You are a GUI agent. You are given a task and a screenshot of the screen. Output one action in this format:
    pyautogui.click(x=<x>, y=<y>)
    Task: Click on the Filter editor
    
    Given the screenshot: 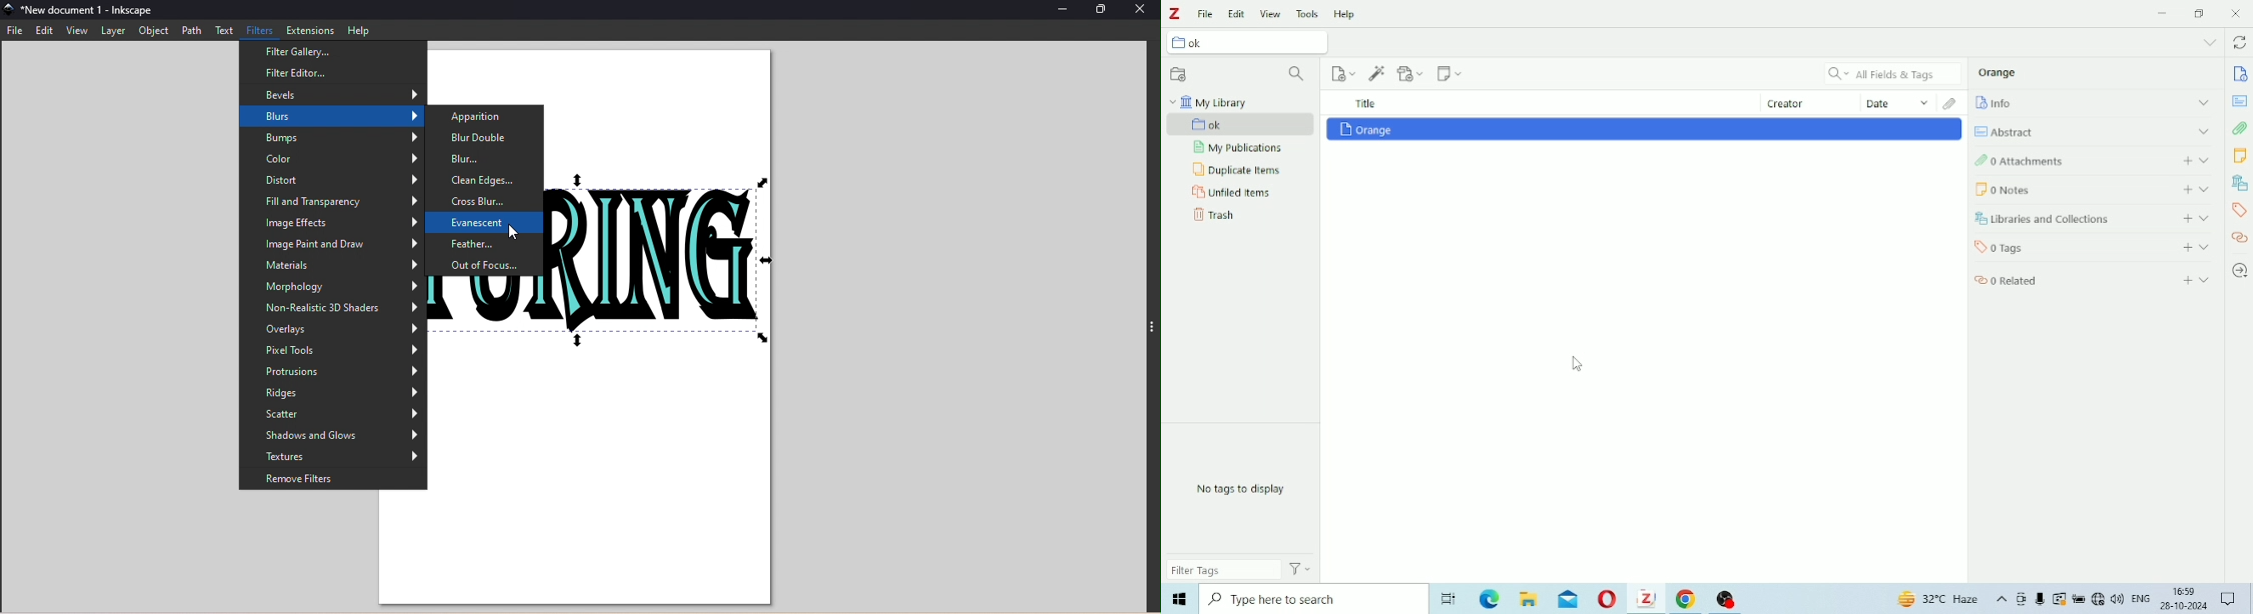 What is the action you would take?
    pyautogui.click(x=329, y=73)
    